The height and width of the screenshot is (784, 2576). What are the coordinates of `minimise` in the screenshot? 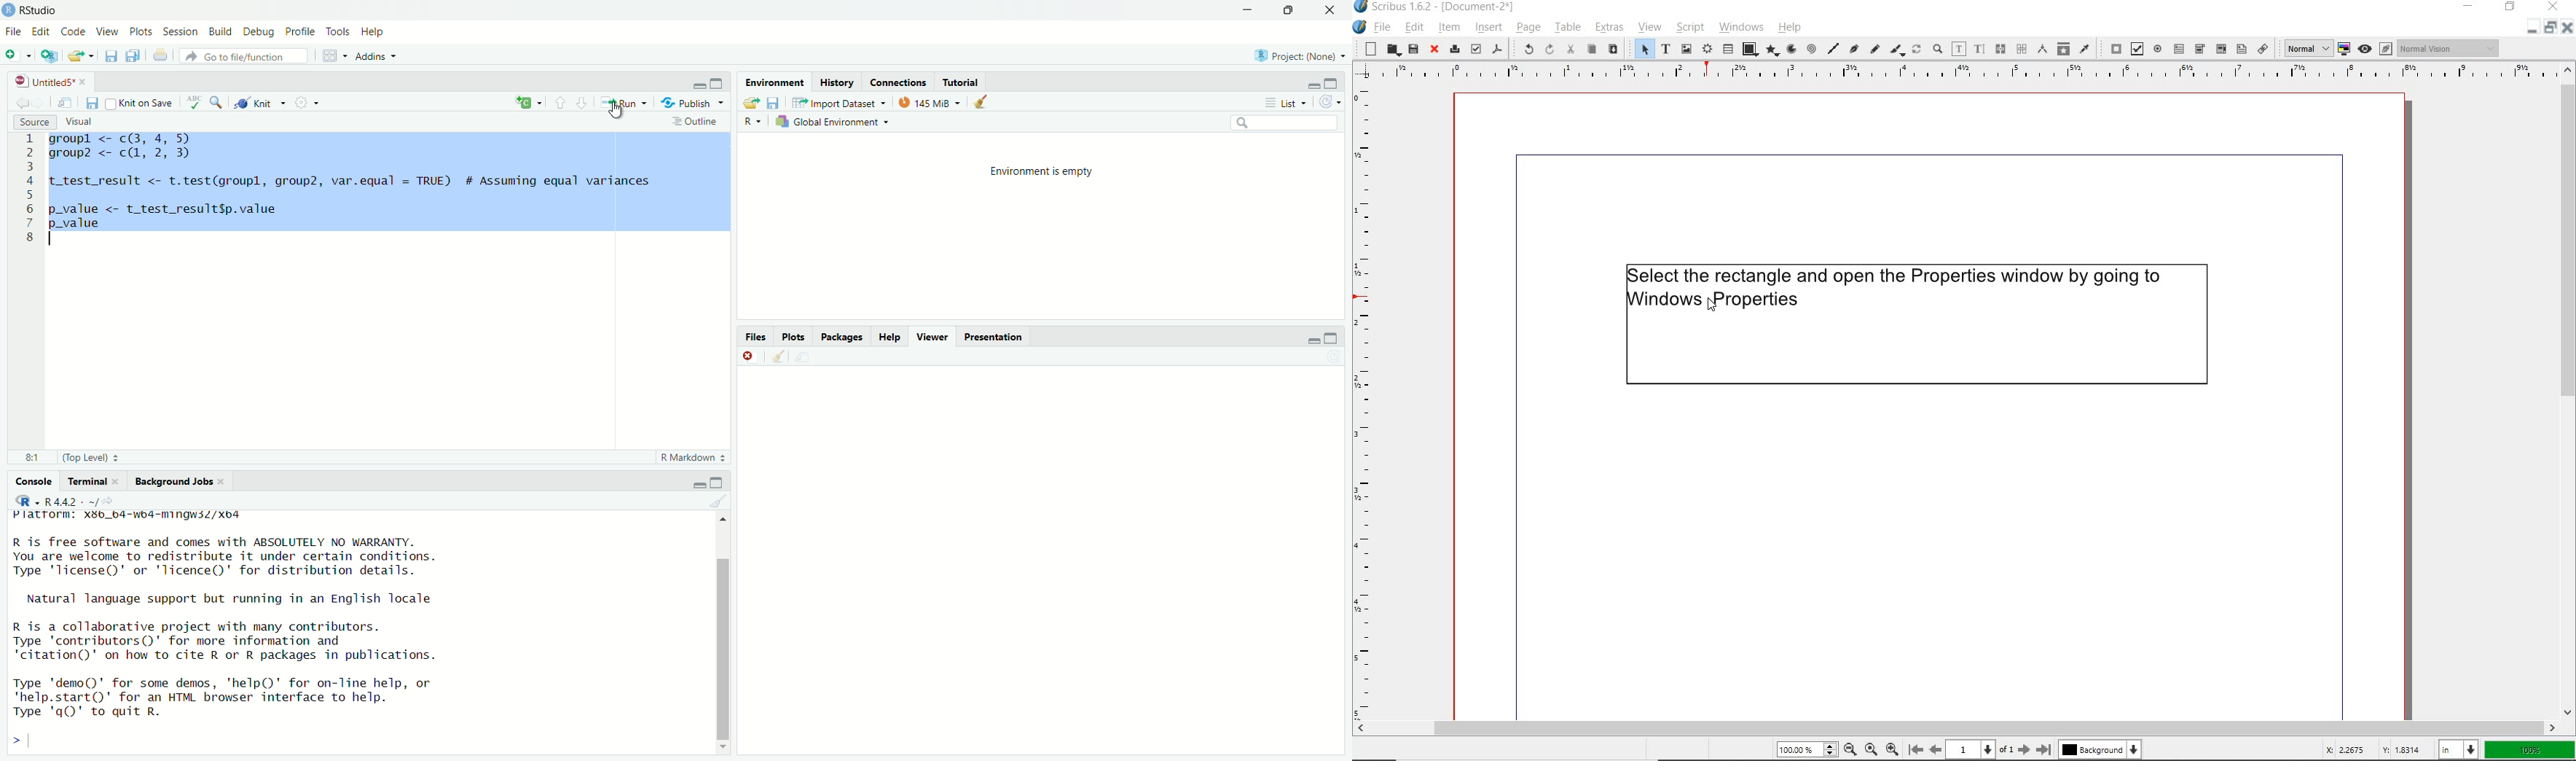 It's located at (699, 85).